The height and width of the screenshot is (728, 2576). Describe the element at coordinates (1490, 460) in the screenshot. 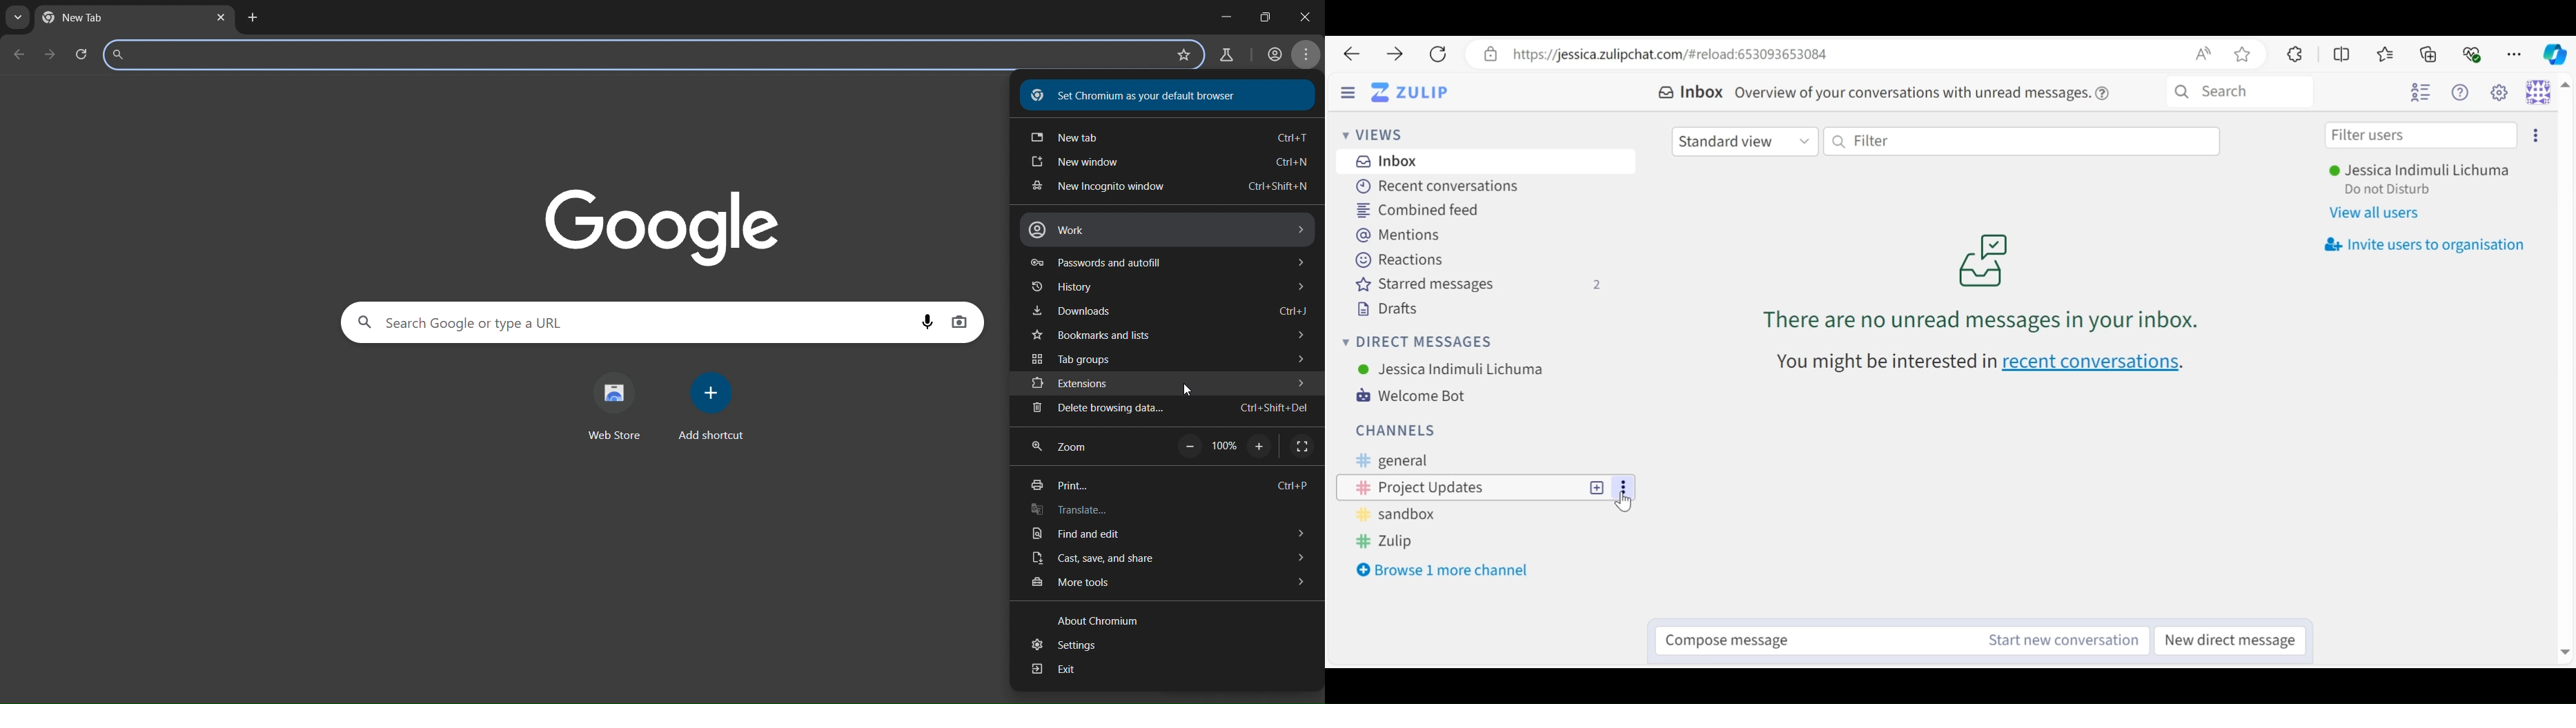

I see `Channel` at that location.